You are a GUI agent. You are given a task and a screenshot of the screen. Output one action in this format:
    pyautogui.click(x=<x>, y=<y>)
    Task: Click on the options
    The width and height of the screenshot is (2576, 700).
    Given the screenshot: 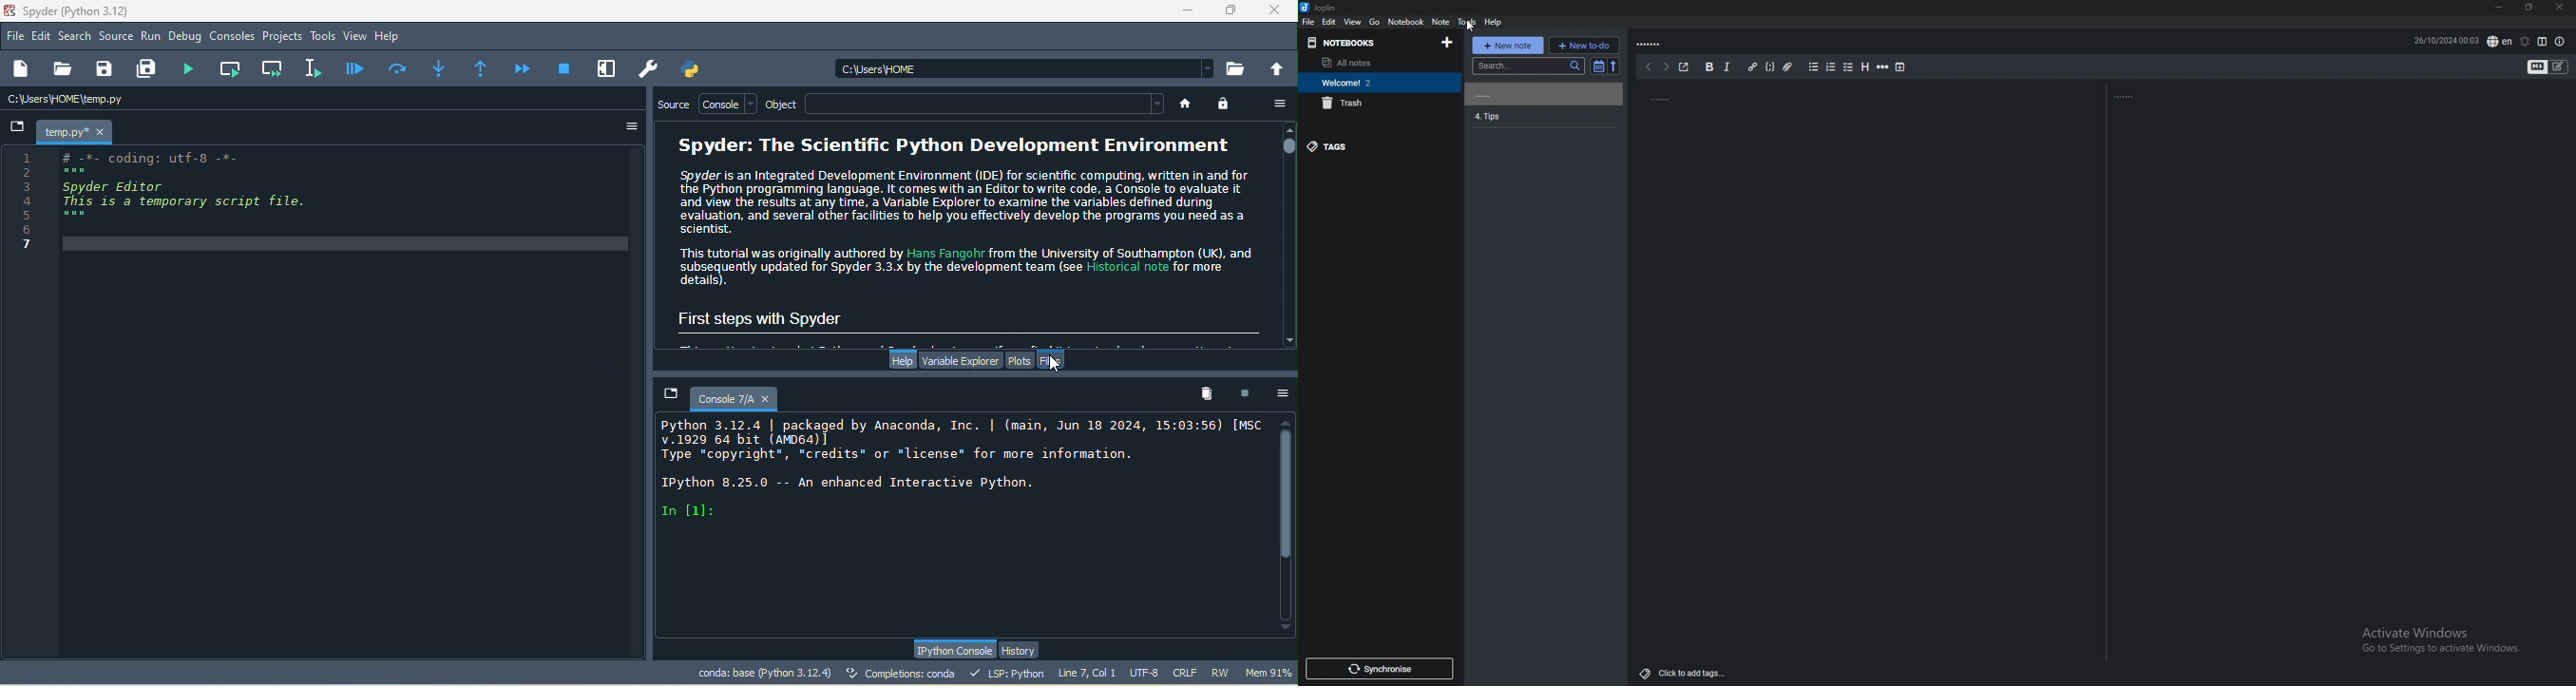 What is the action you would take?
    pyautogui.click(x=1281, y=104)
    